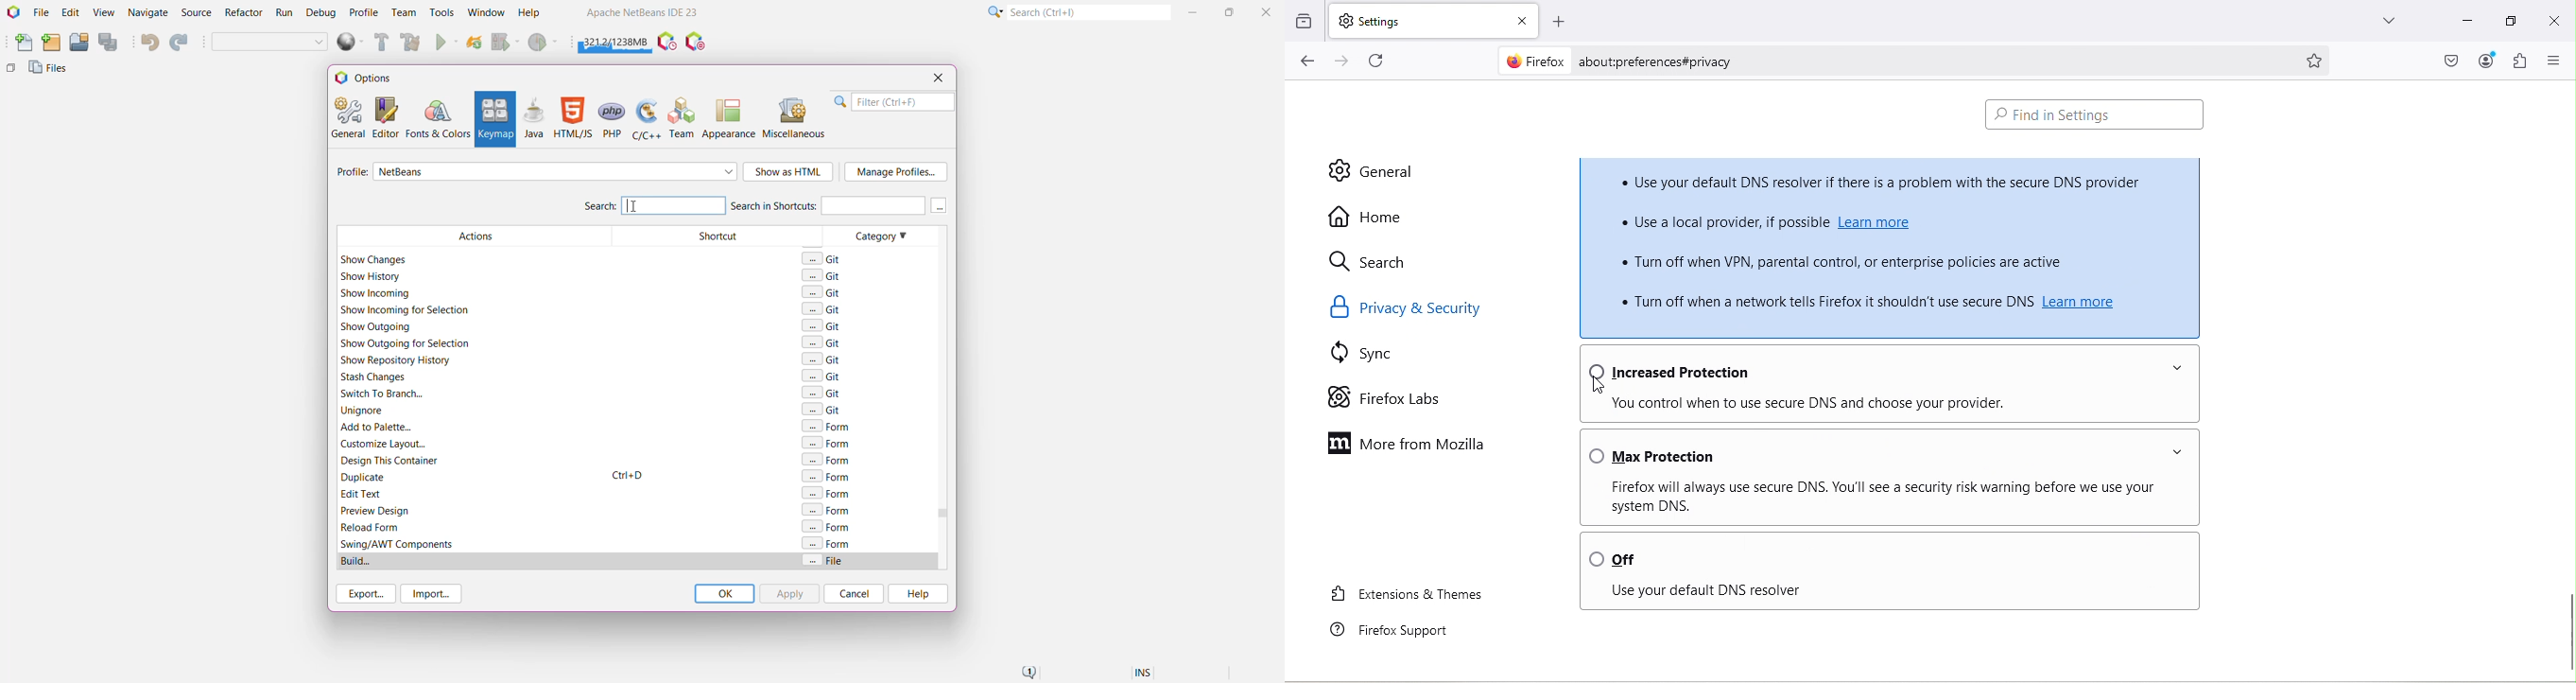 This screenshot has height=700, width=2576. What do you see at coordinates (875, 398) in the screenshot?
I see `Category` at bounding box center [875, 398].